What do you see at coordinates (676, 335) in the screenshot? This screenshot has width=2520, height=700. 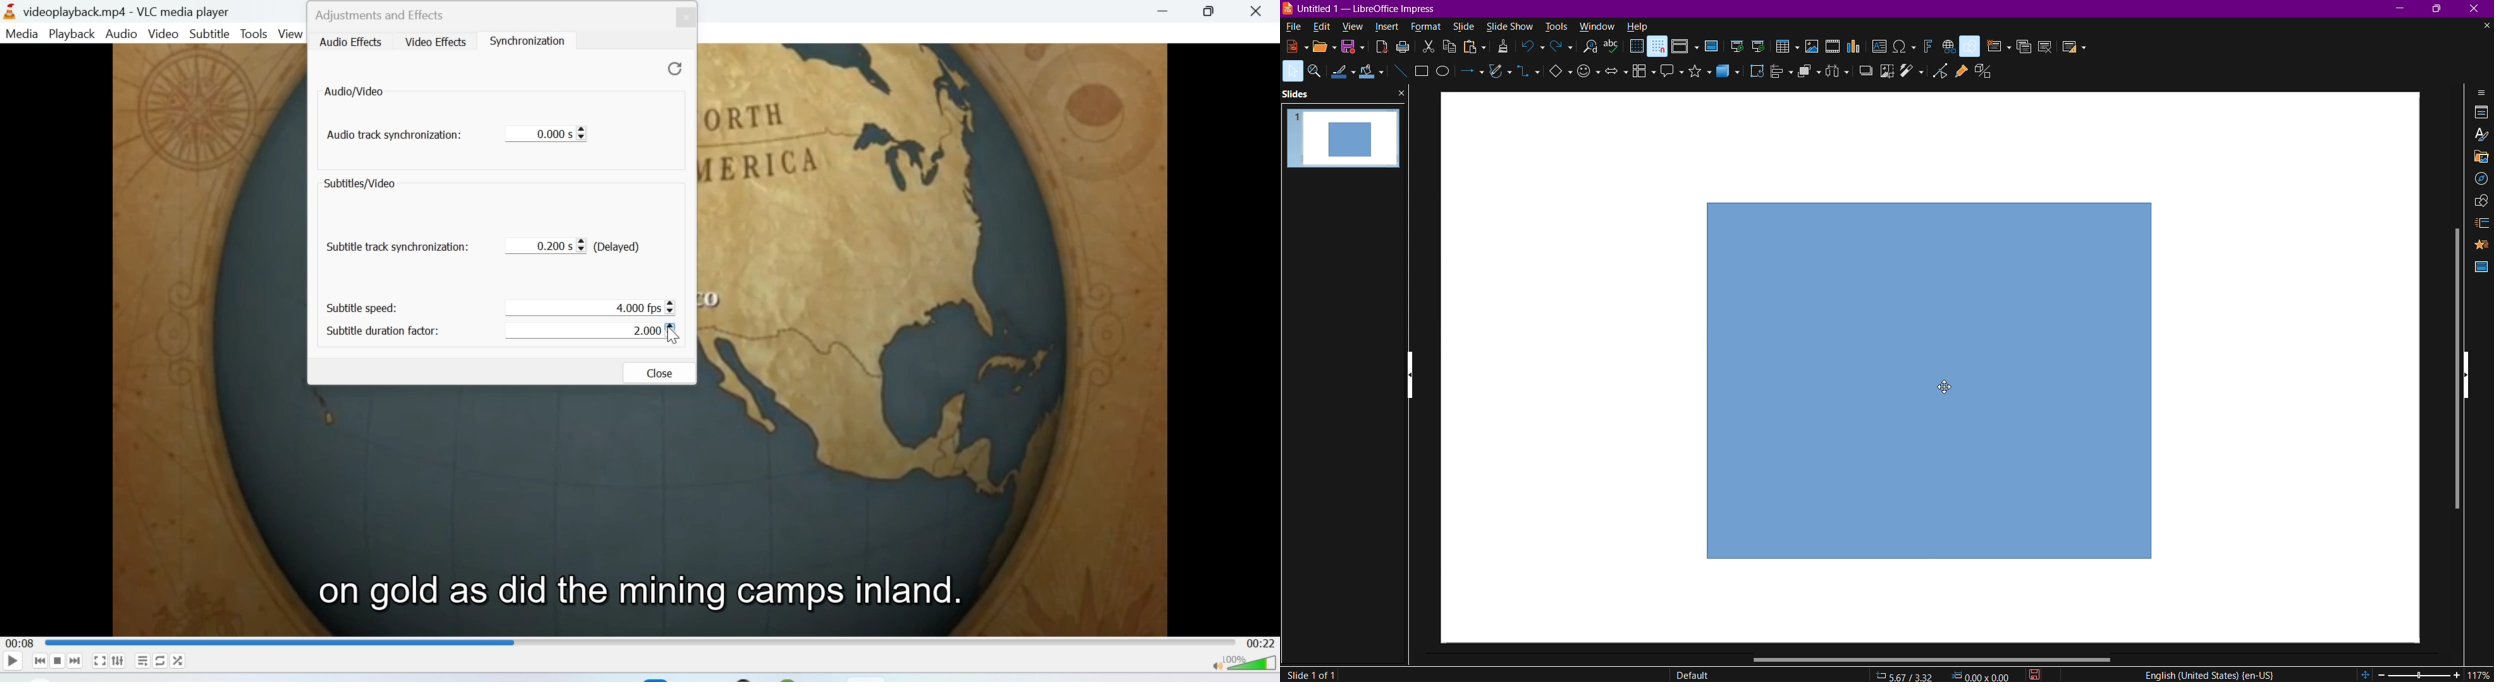 I see `cursor on subtitle duration factor input` at bounding box center [676, 335].